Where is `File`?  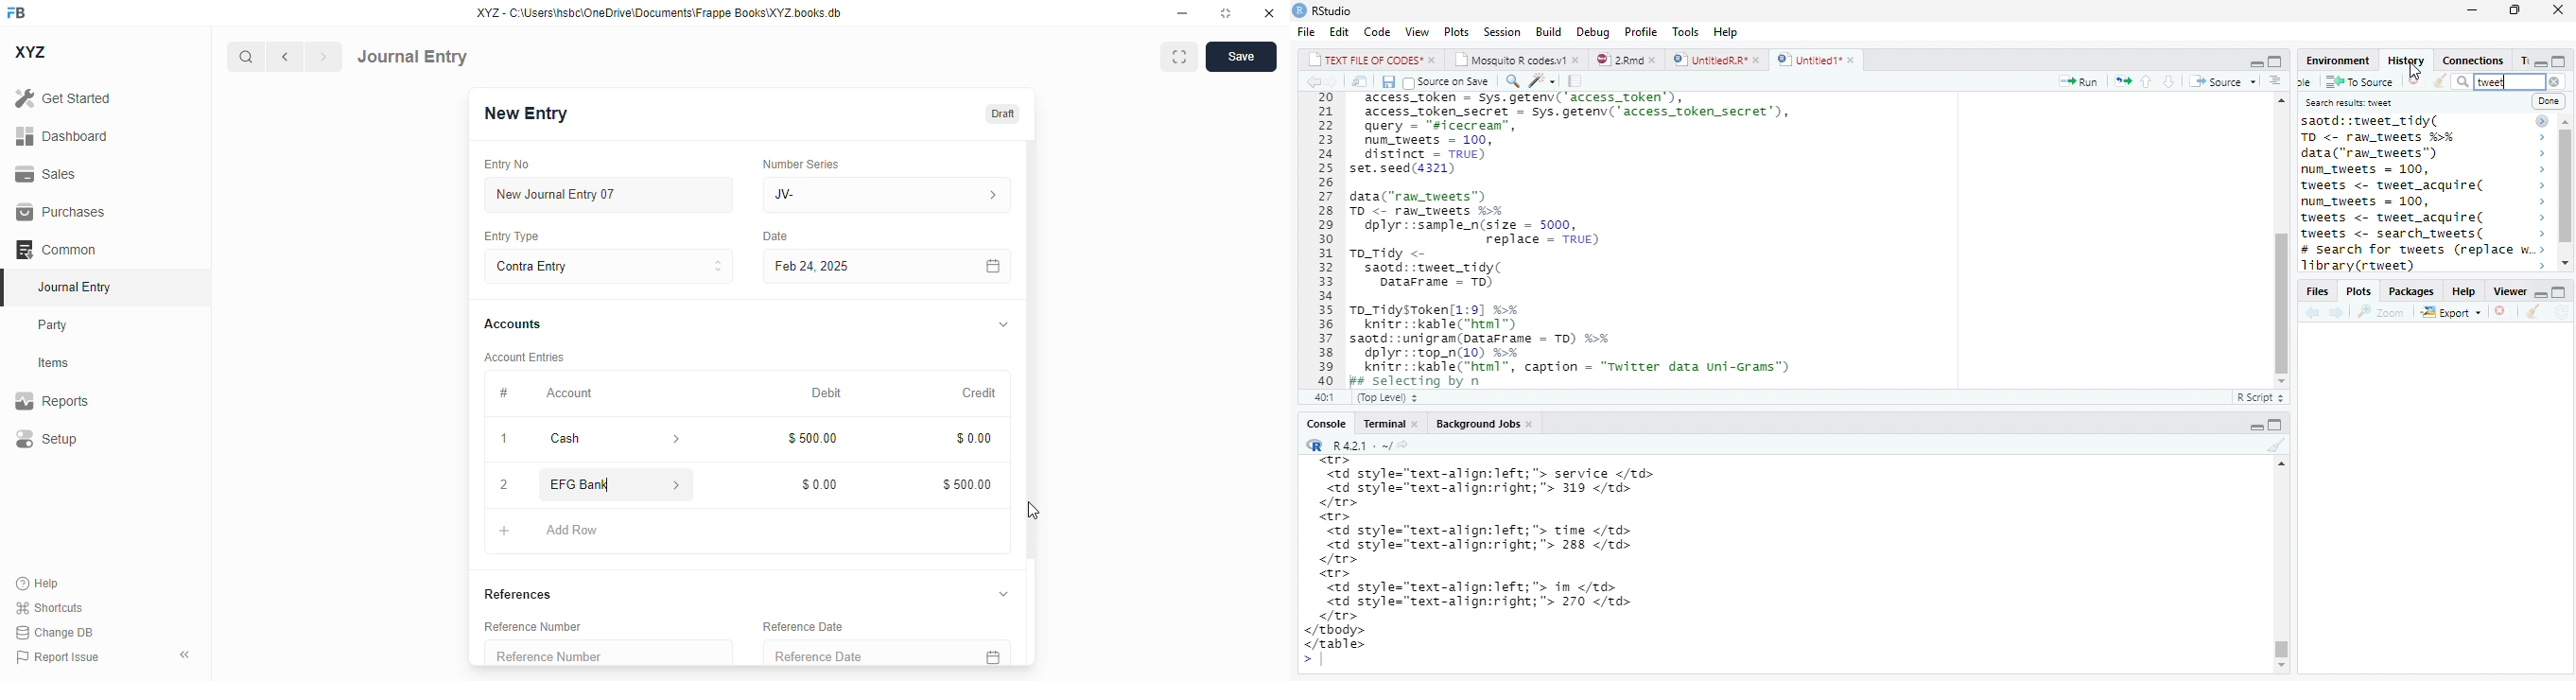
File is located at coordinates (1306, 29).